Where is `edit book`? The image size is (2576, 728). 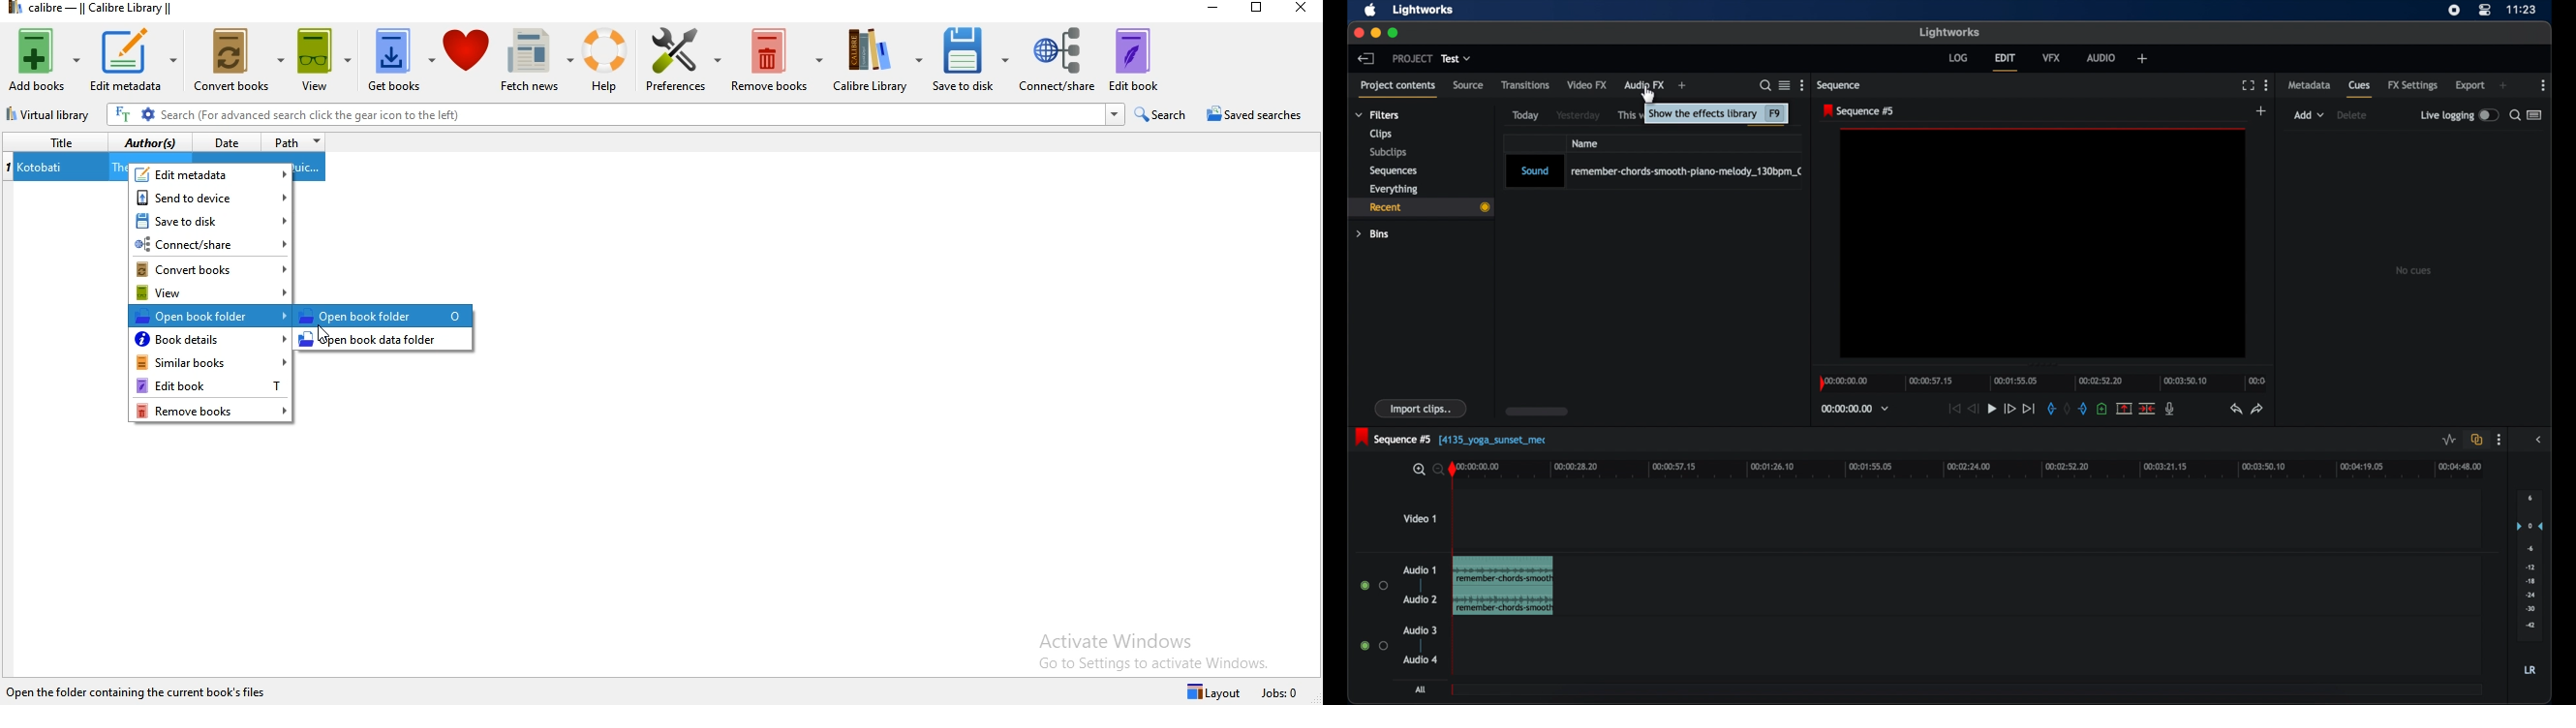
edit book is located at coordinates (1133, 59).